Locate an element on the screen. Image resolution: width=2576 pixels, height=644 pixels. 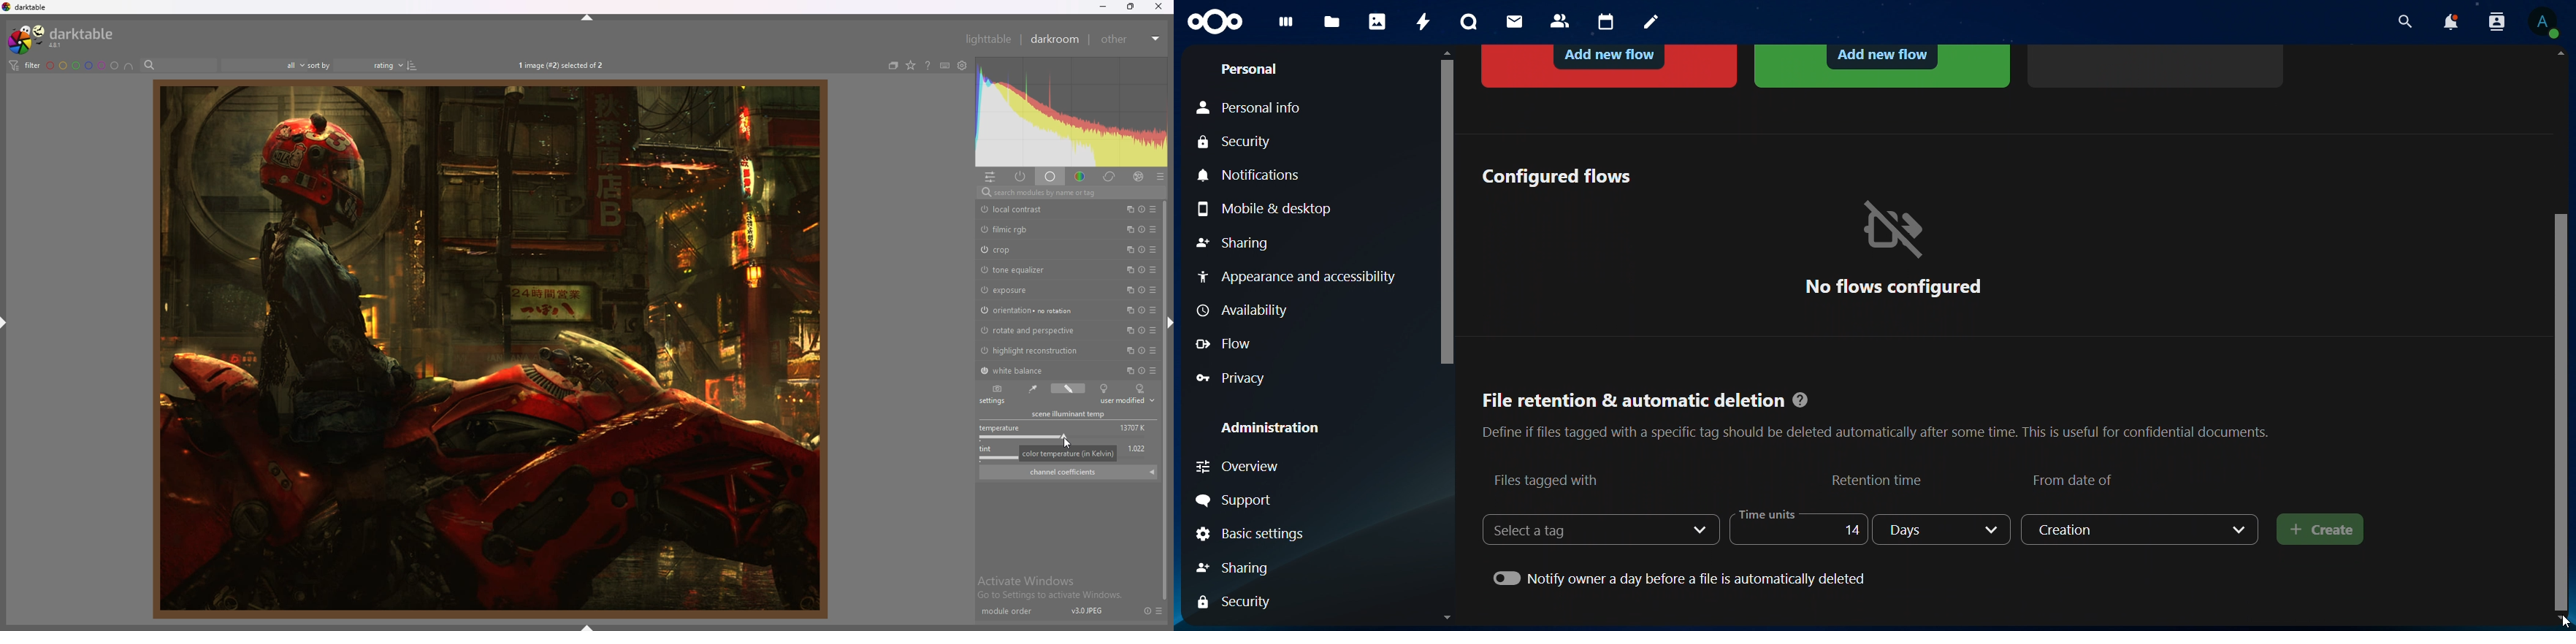
create grouped images is located at coordinates (893, 66).